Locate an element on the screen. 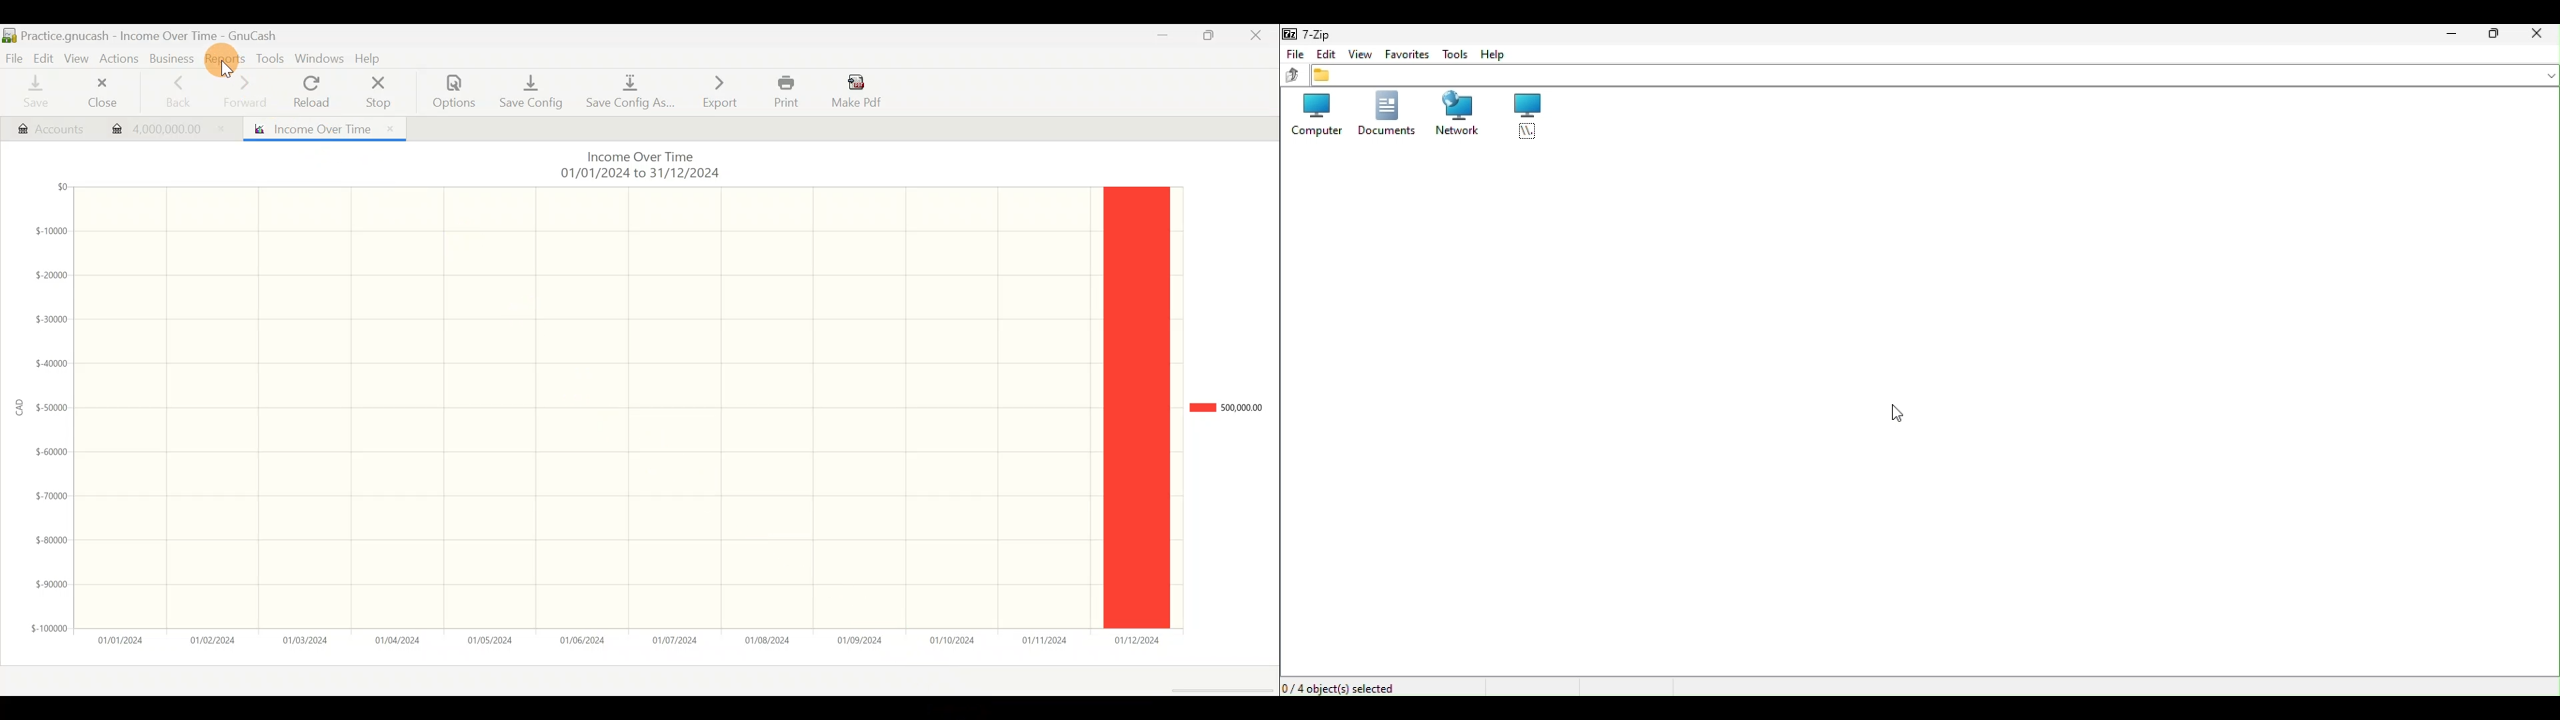  Chart title & date range is located at coordinates (645, 164).